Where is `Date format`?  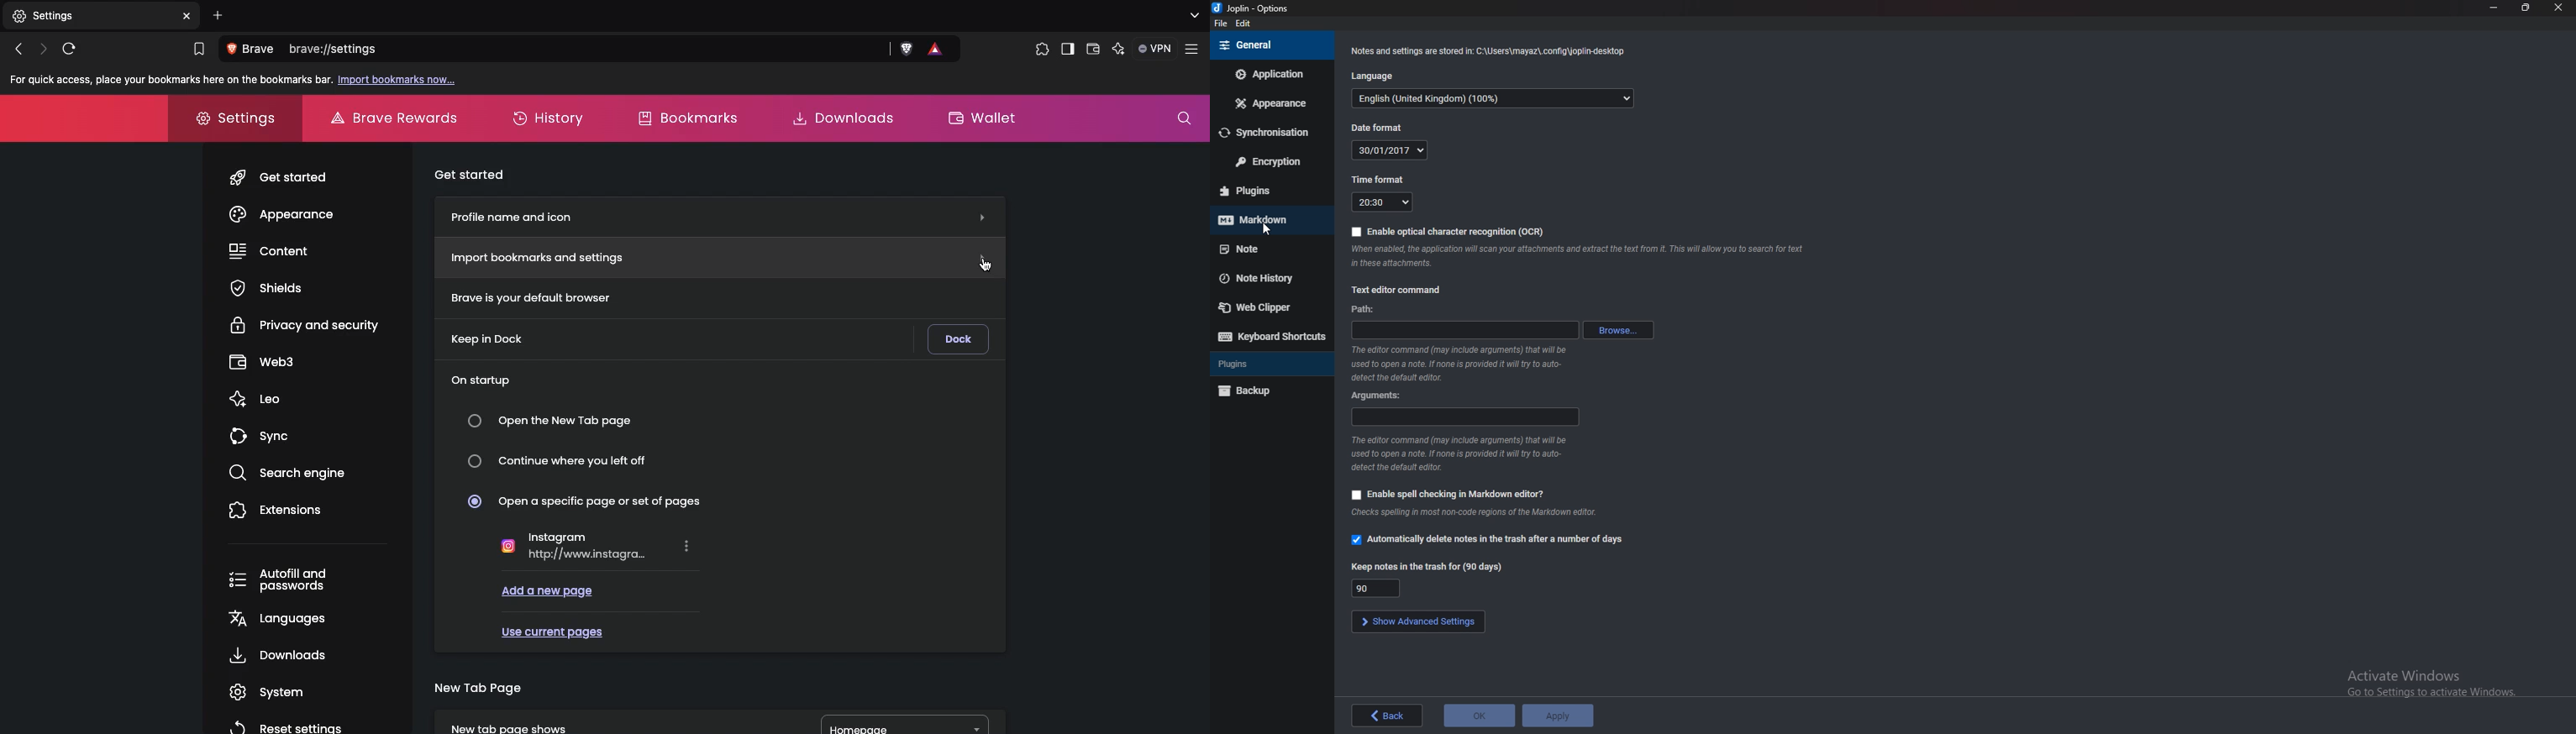
Date format is located at coordinates (1383, 127).